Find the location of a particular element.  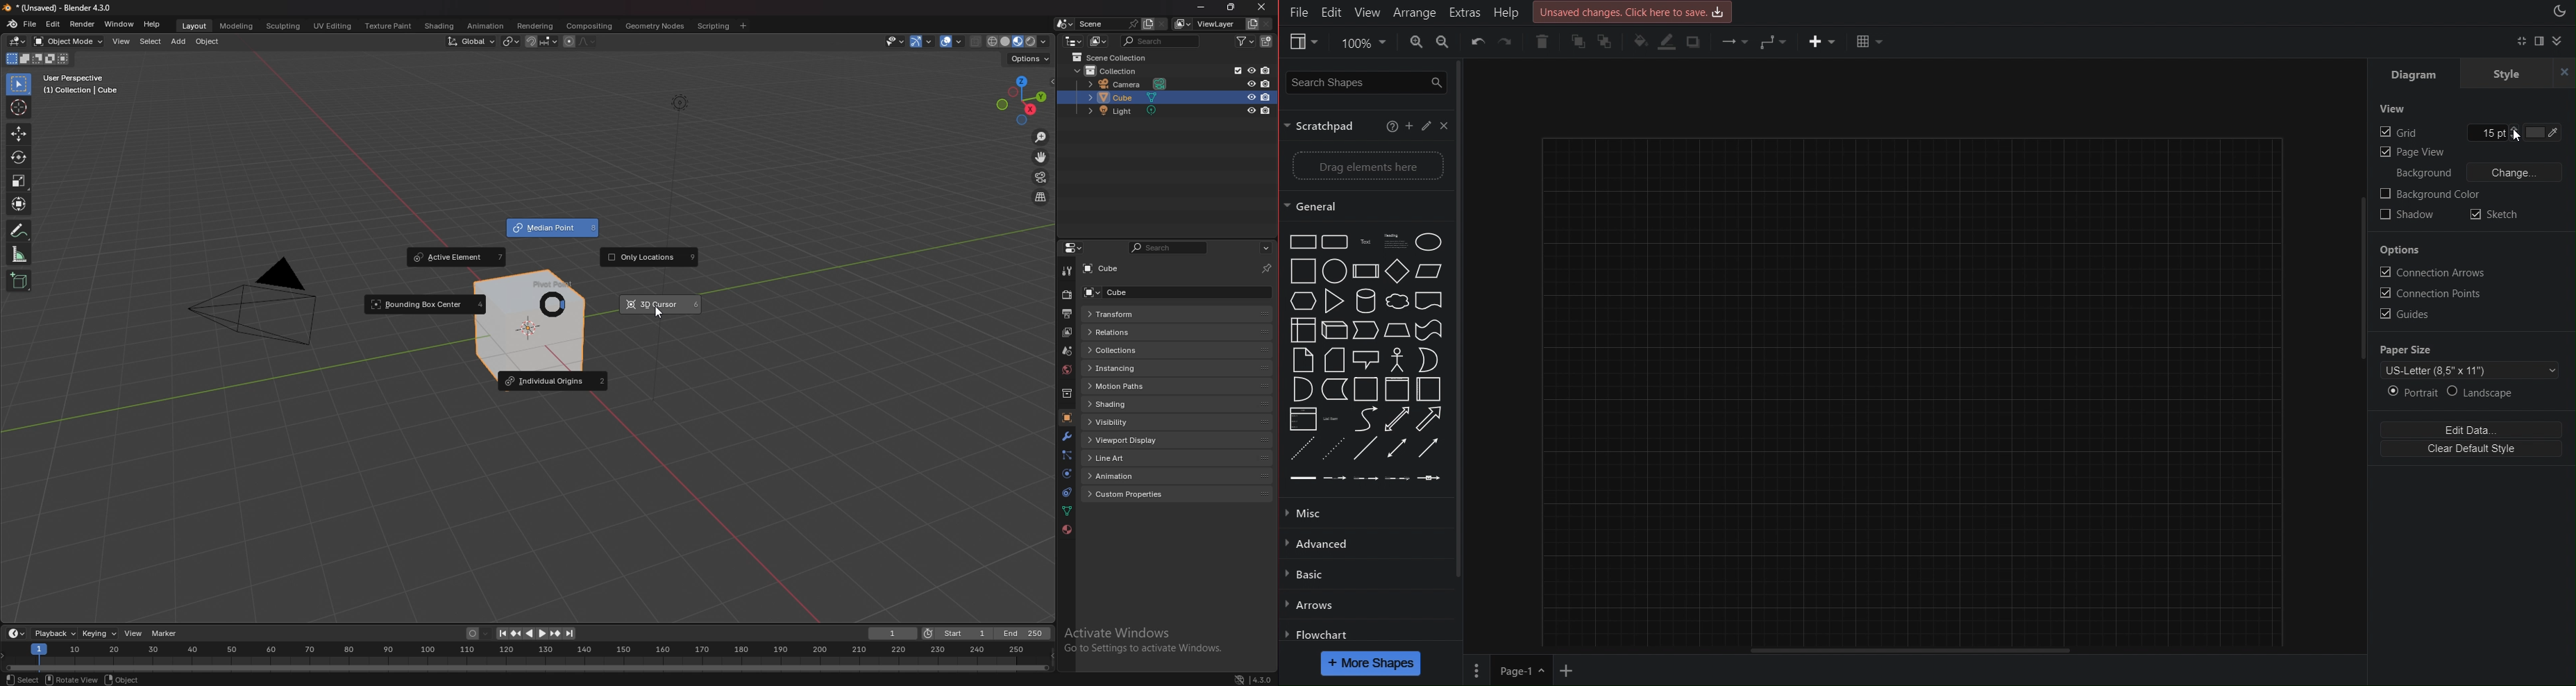

More Shapes is located at coordinates (1372, 664).